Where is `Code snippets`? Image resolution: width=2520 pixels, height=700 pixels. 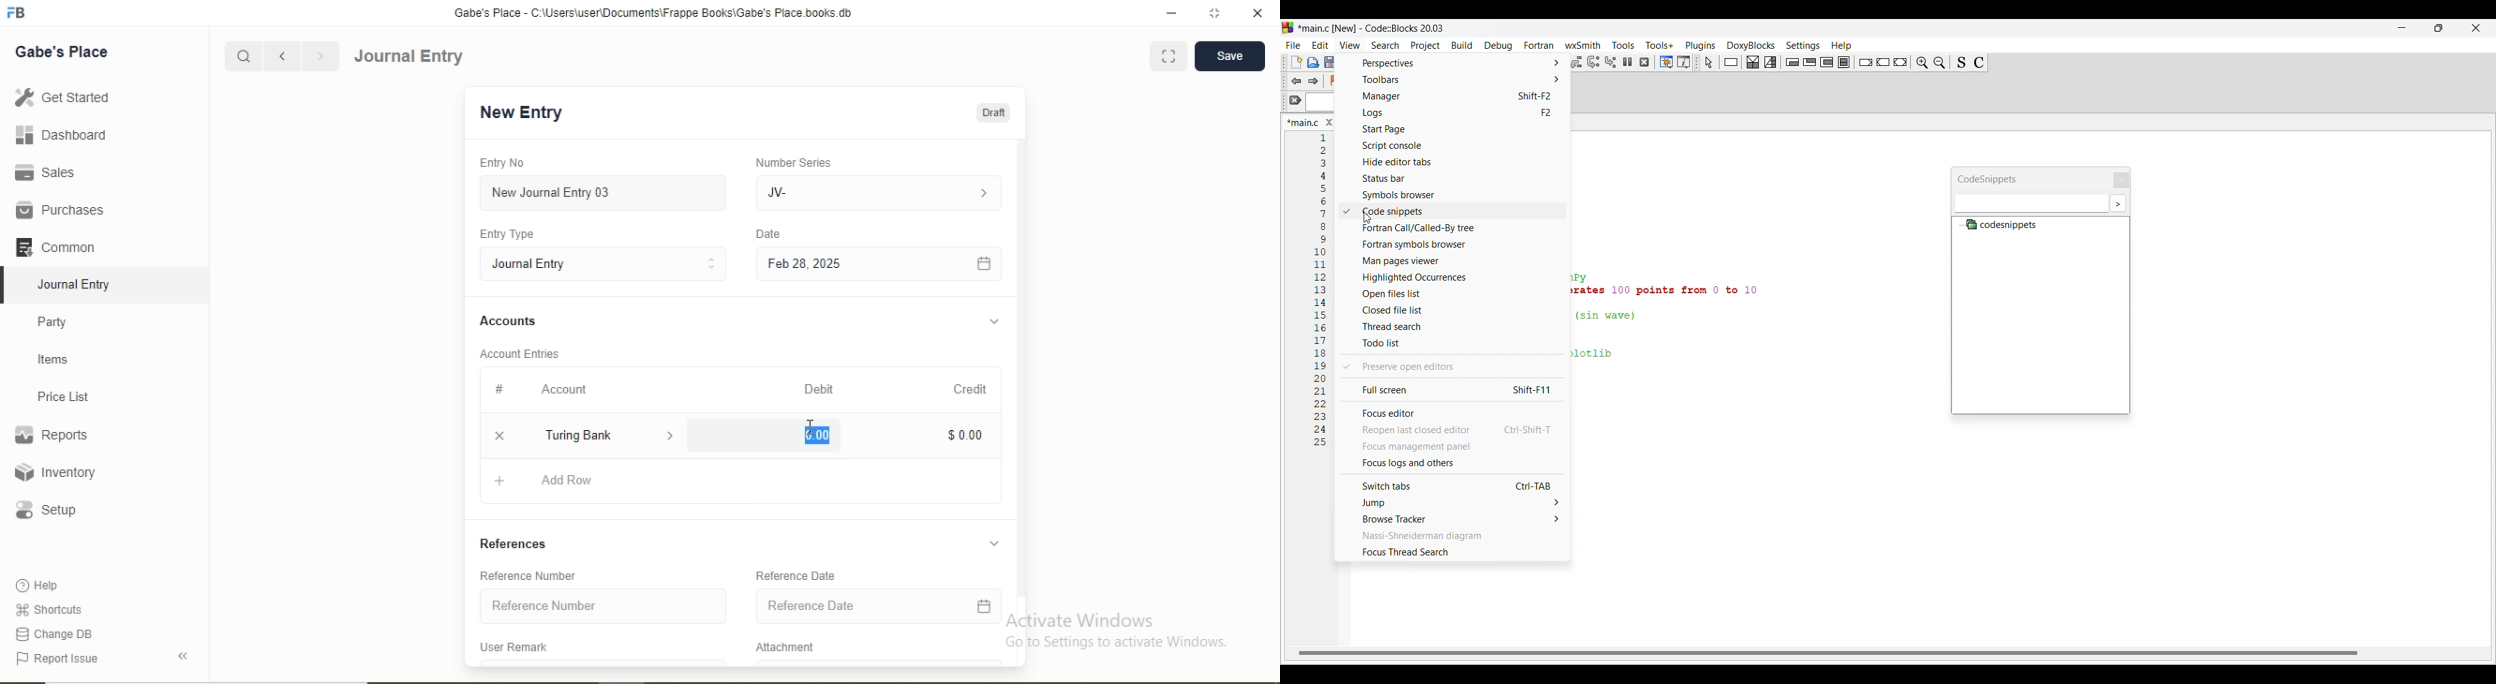
Code snippets is located at coordinates (1461, 212).